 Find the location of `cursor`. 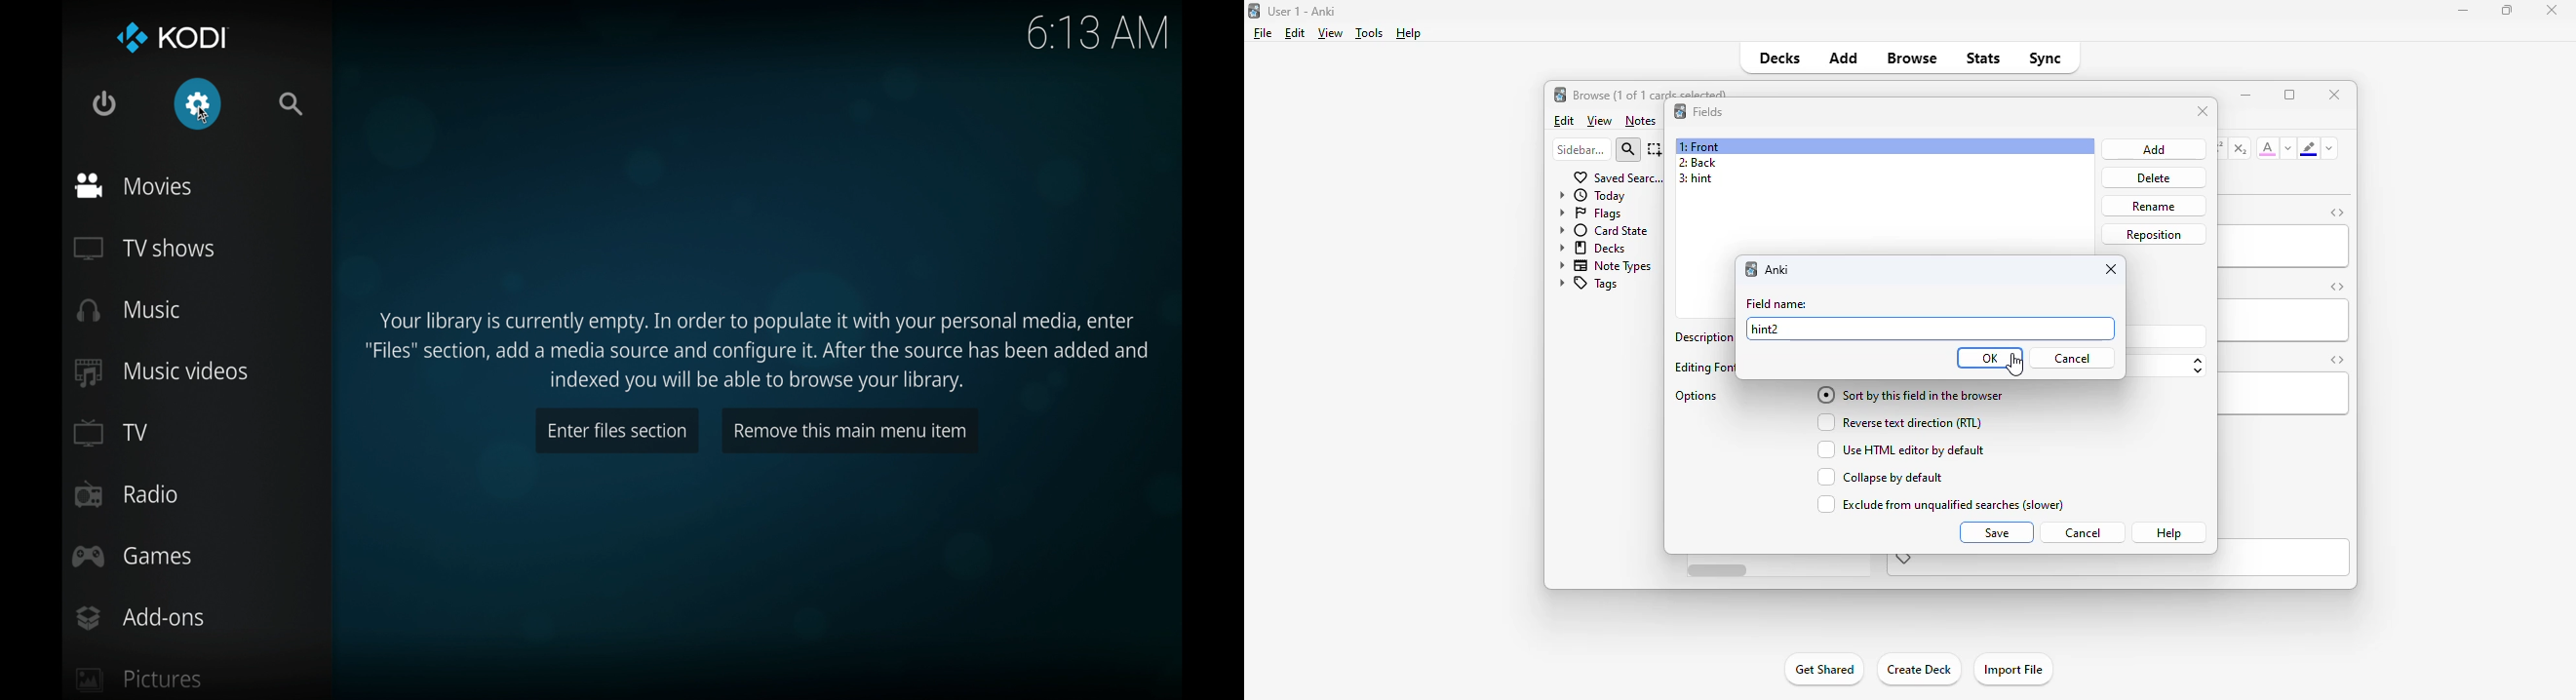

cursor is located at coordinates (2013, 366).